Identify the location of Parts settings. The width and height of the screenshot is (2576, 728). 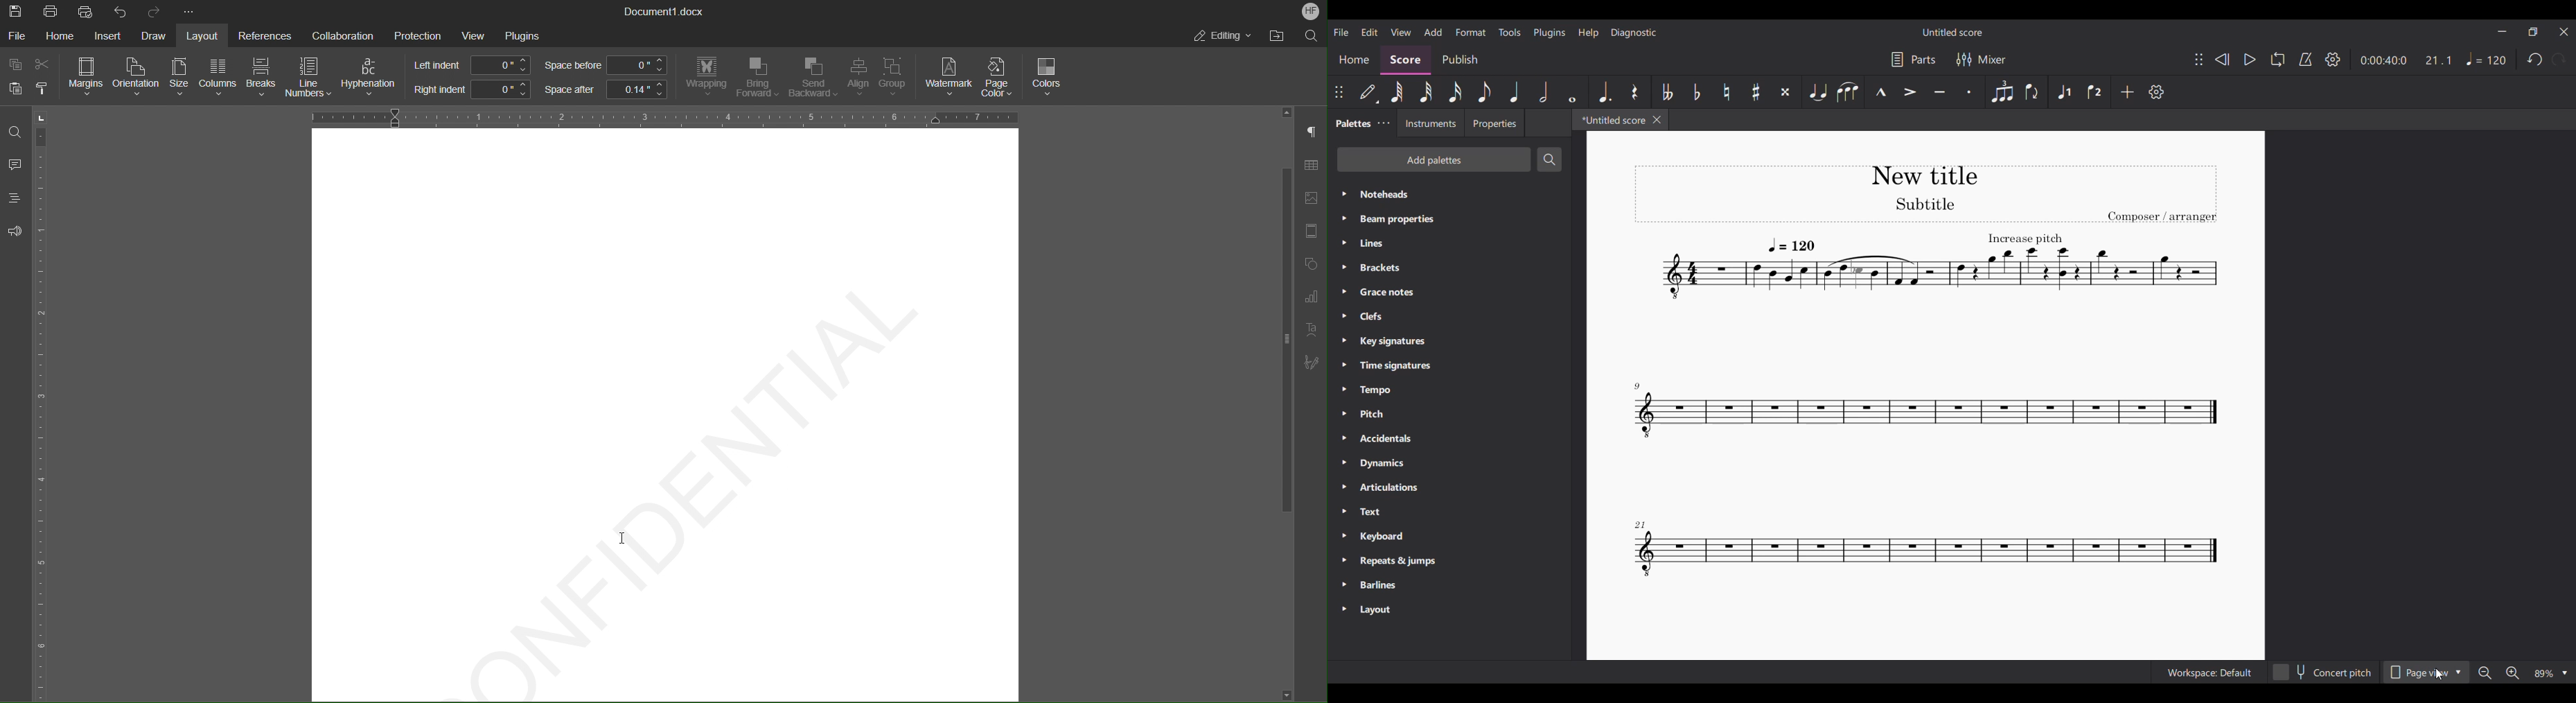
(1914, 59).